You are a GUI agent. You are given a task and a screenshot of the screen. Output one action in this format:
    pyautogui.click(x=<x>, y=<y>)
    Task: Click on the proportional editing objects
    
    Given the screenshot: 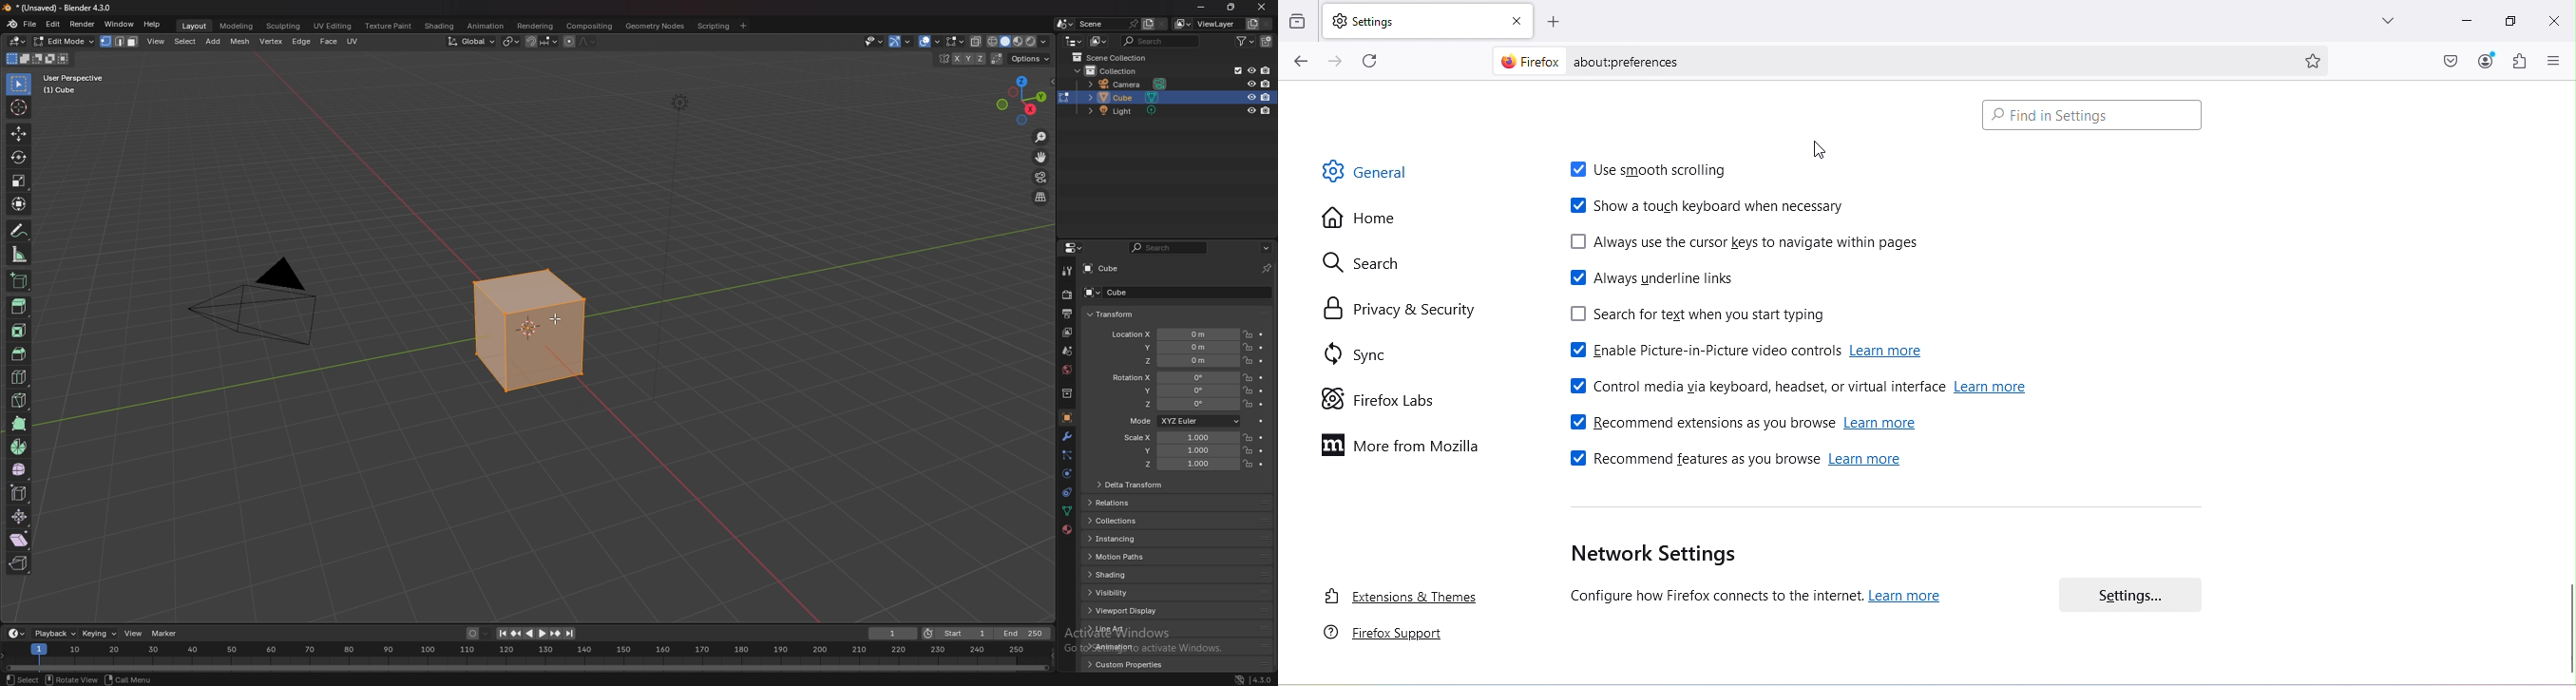 What is the action you would take?
    pyautogui.click(x=580, y=42)
    